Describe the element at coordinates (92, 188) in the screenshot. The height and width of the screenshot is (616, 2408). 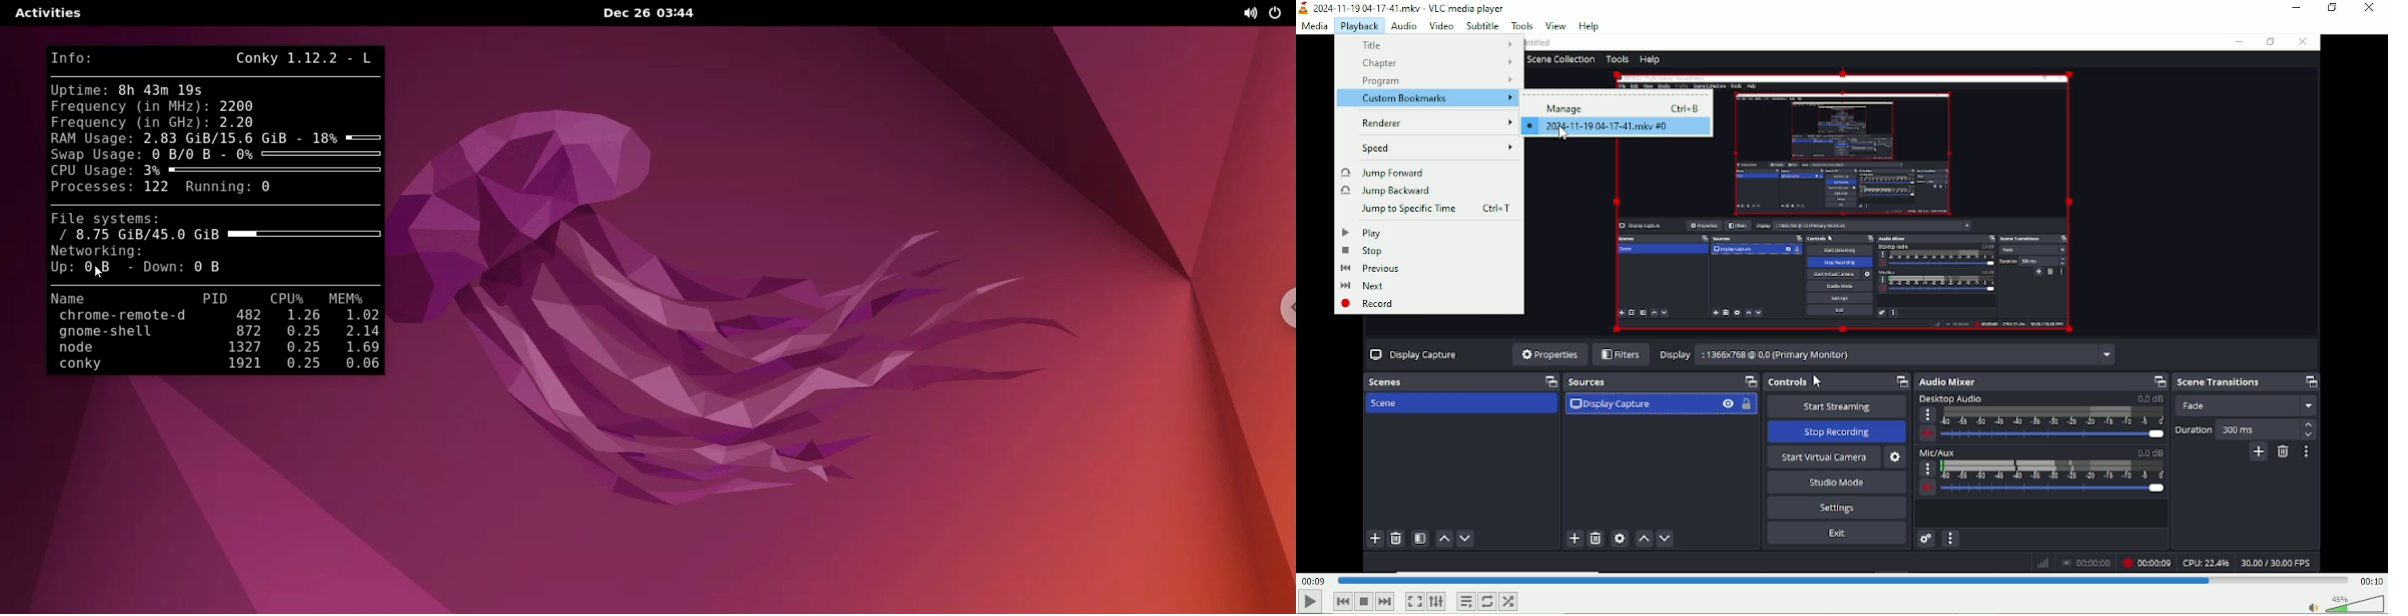
I see `Processes:` at that location.